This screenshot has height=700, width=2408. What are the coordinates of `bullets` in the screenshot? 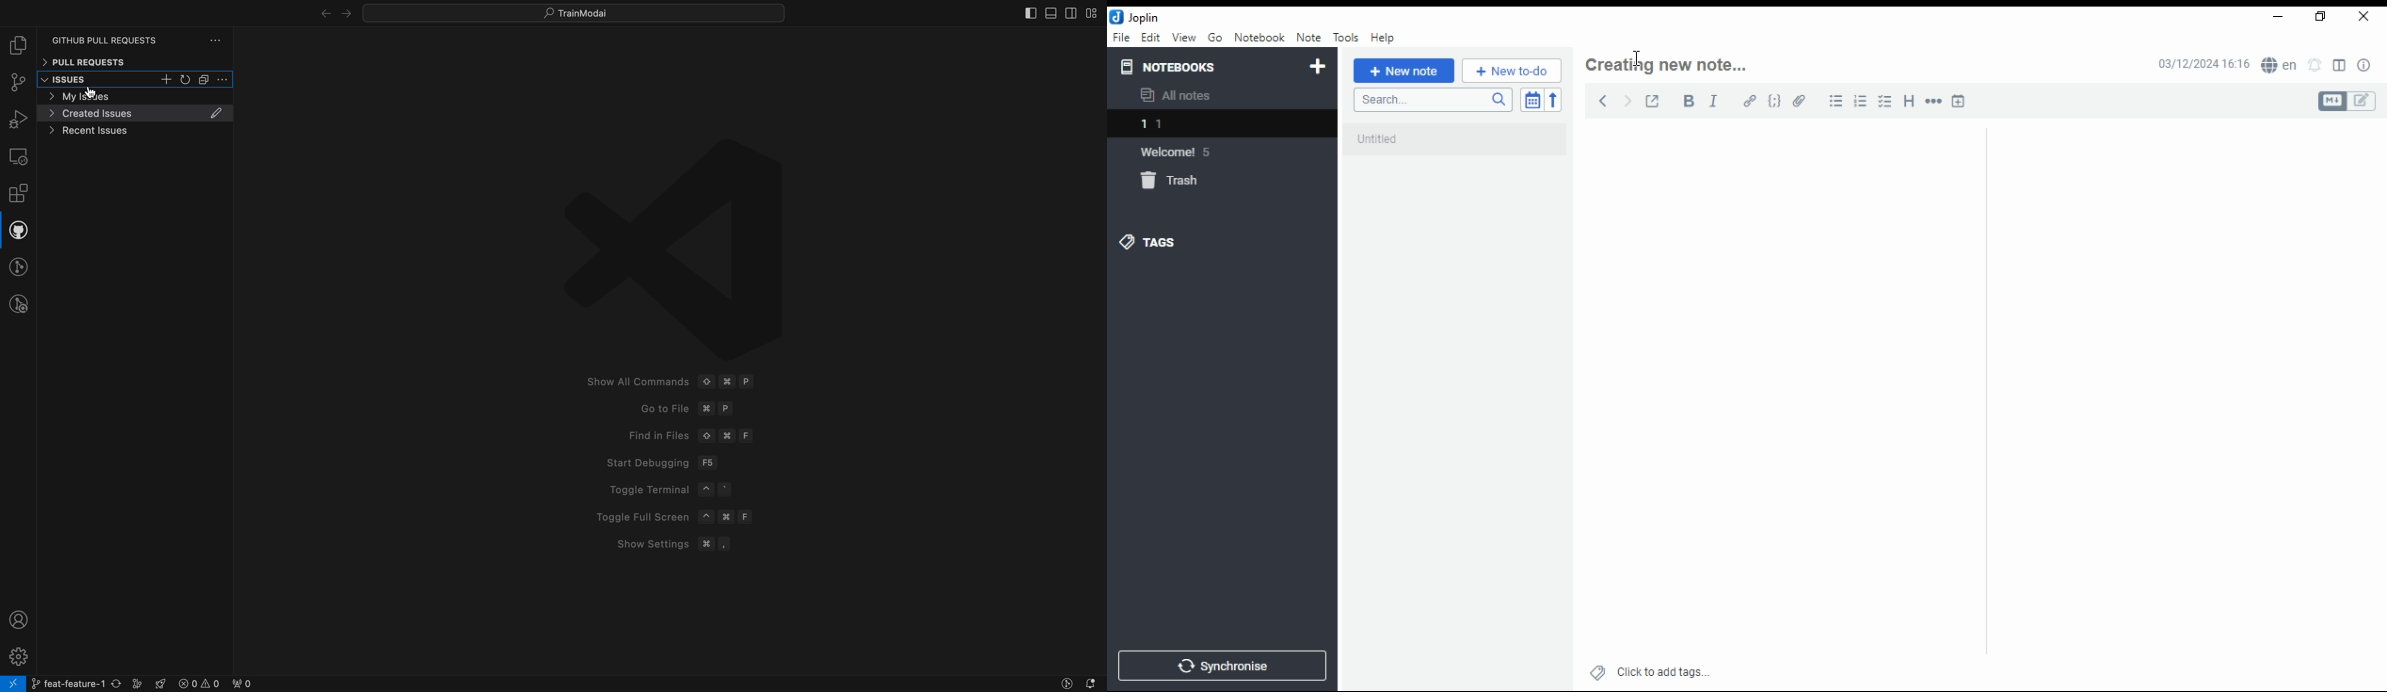 It's located at (1833, 101).